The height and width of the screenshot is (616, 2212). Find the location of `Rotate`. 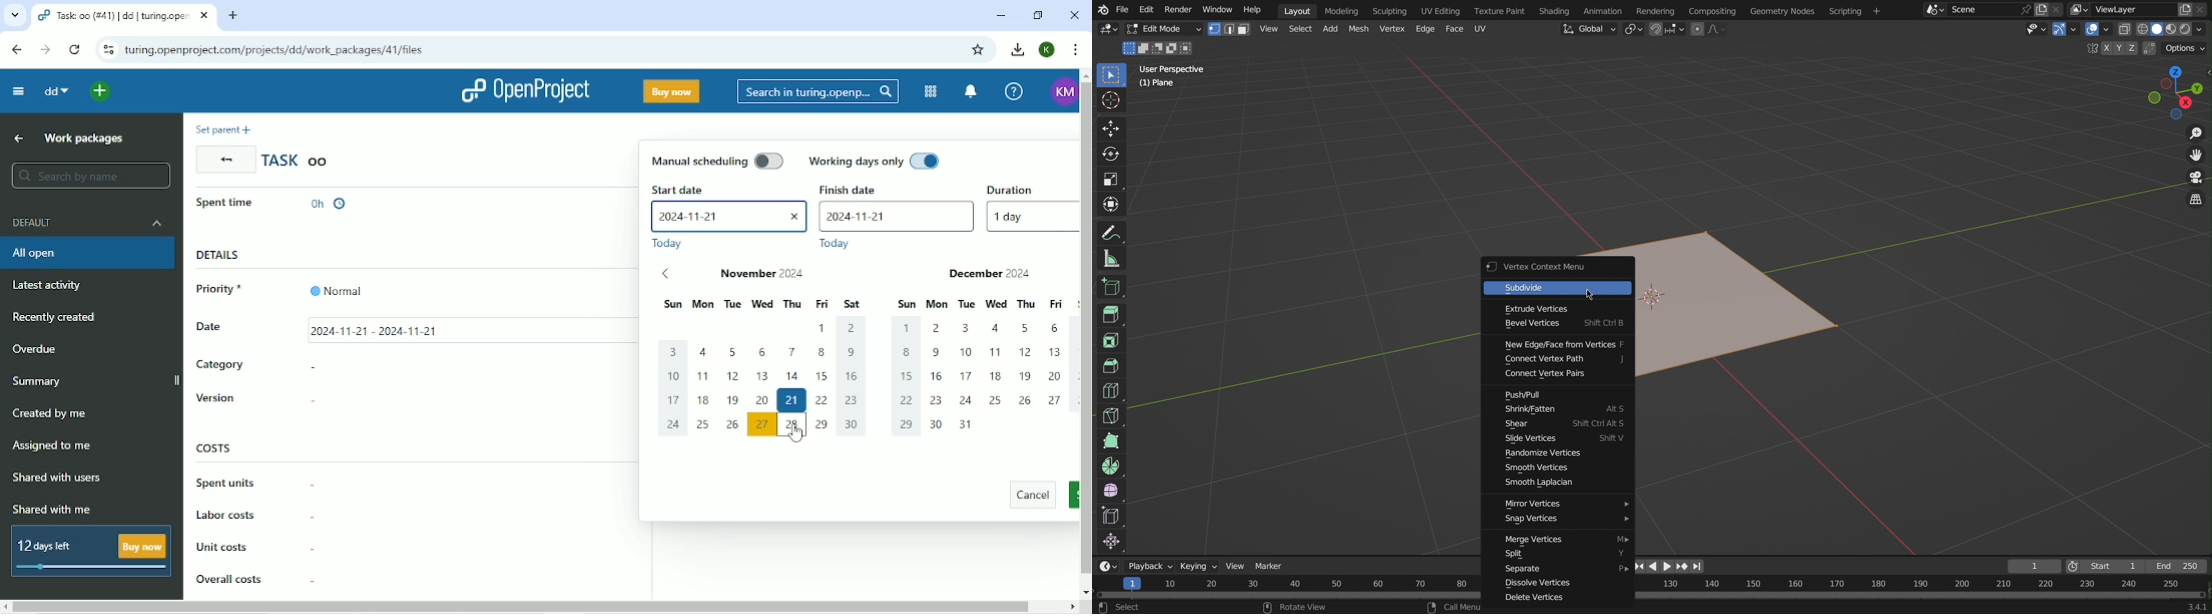

Rotate is located at coordinates (1112, 153).